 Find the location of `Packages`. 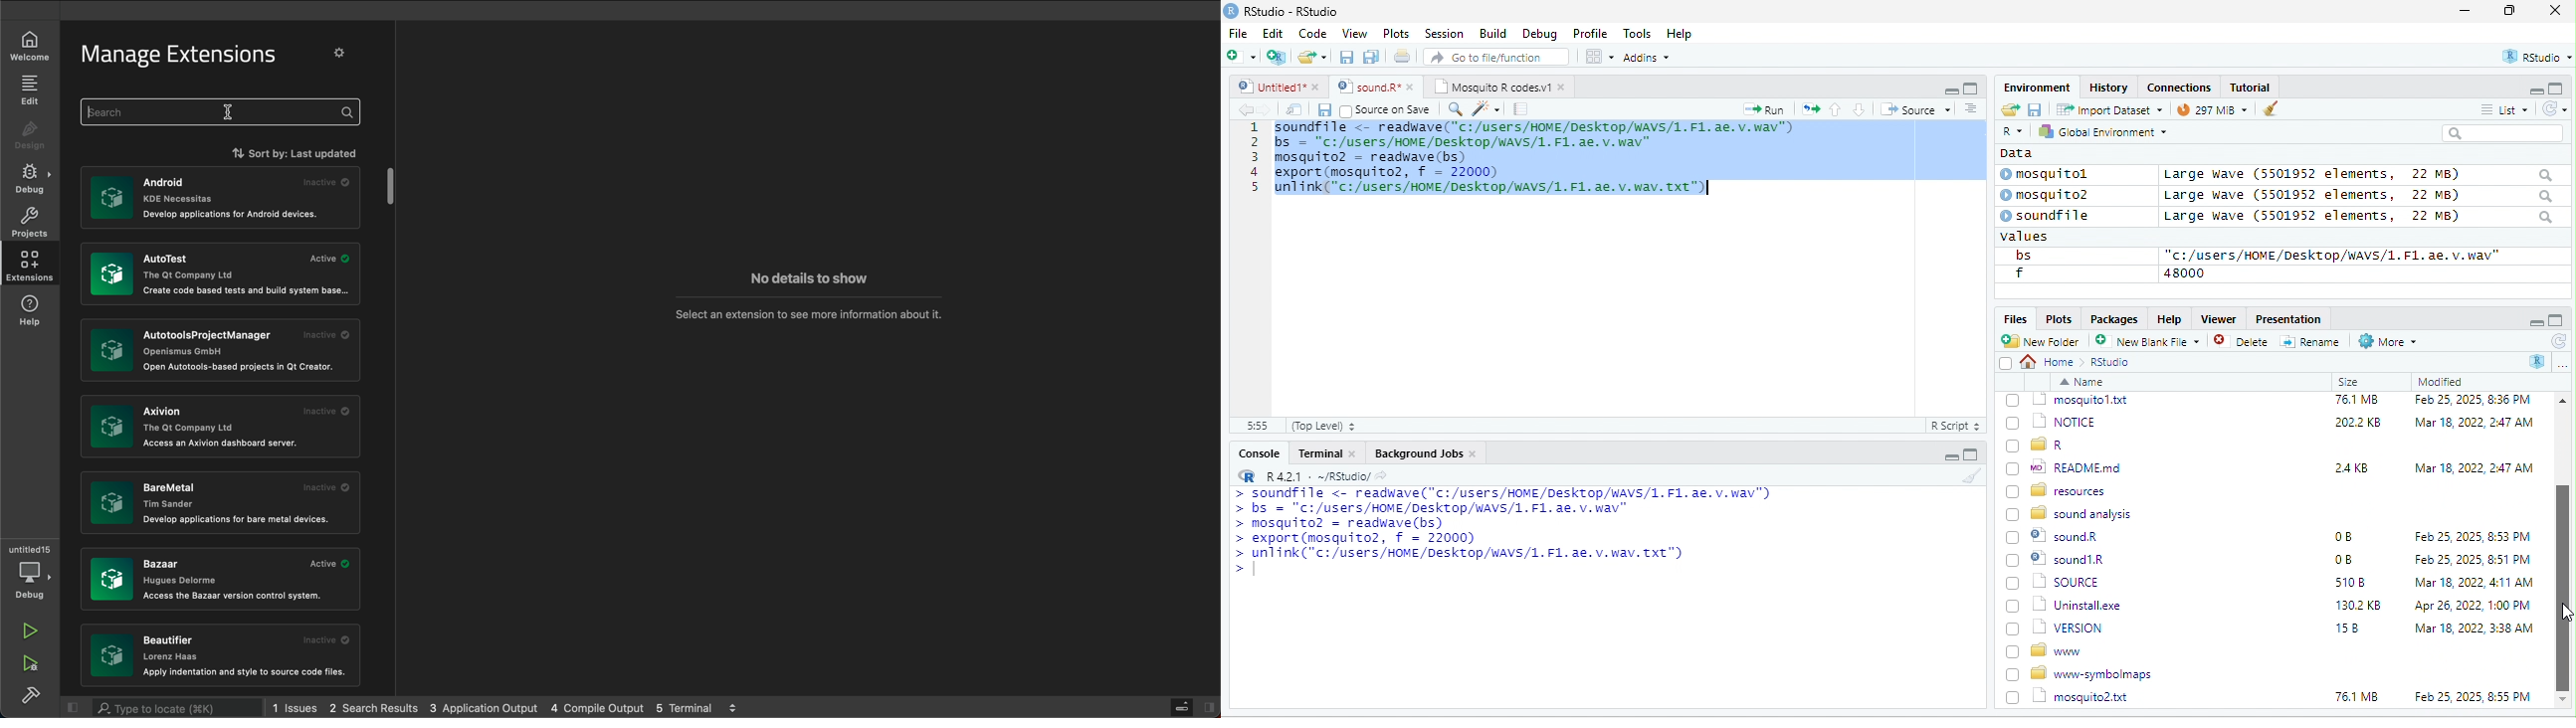

Packages is located at coordinates (2117, 318).